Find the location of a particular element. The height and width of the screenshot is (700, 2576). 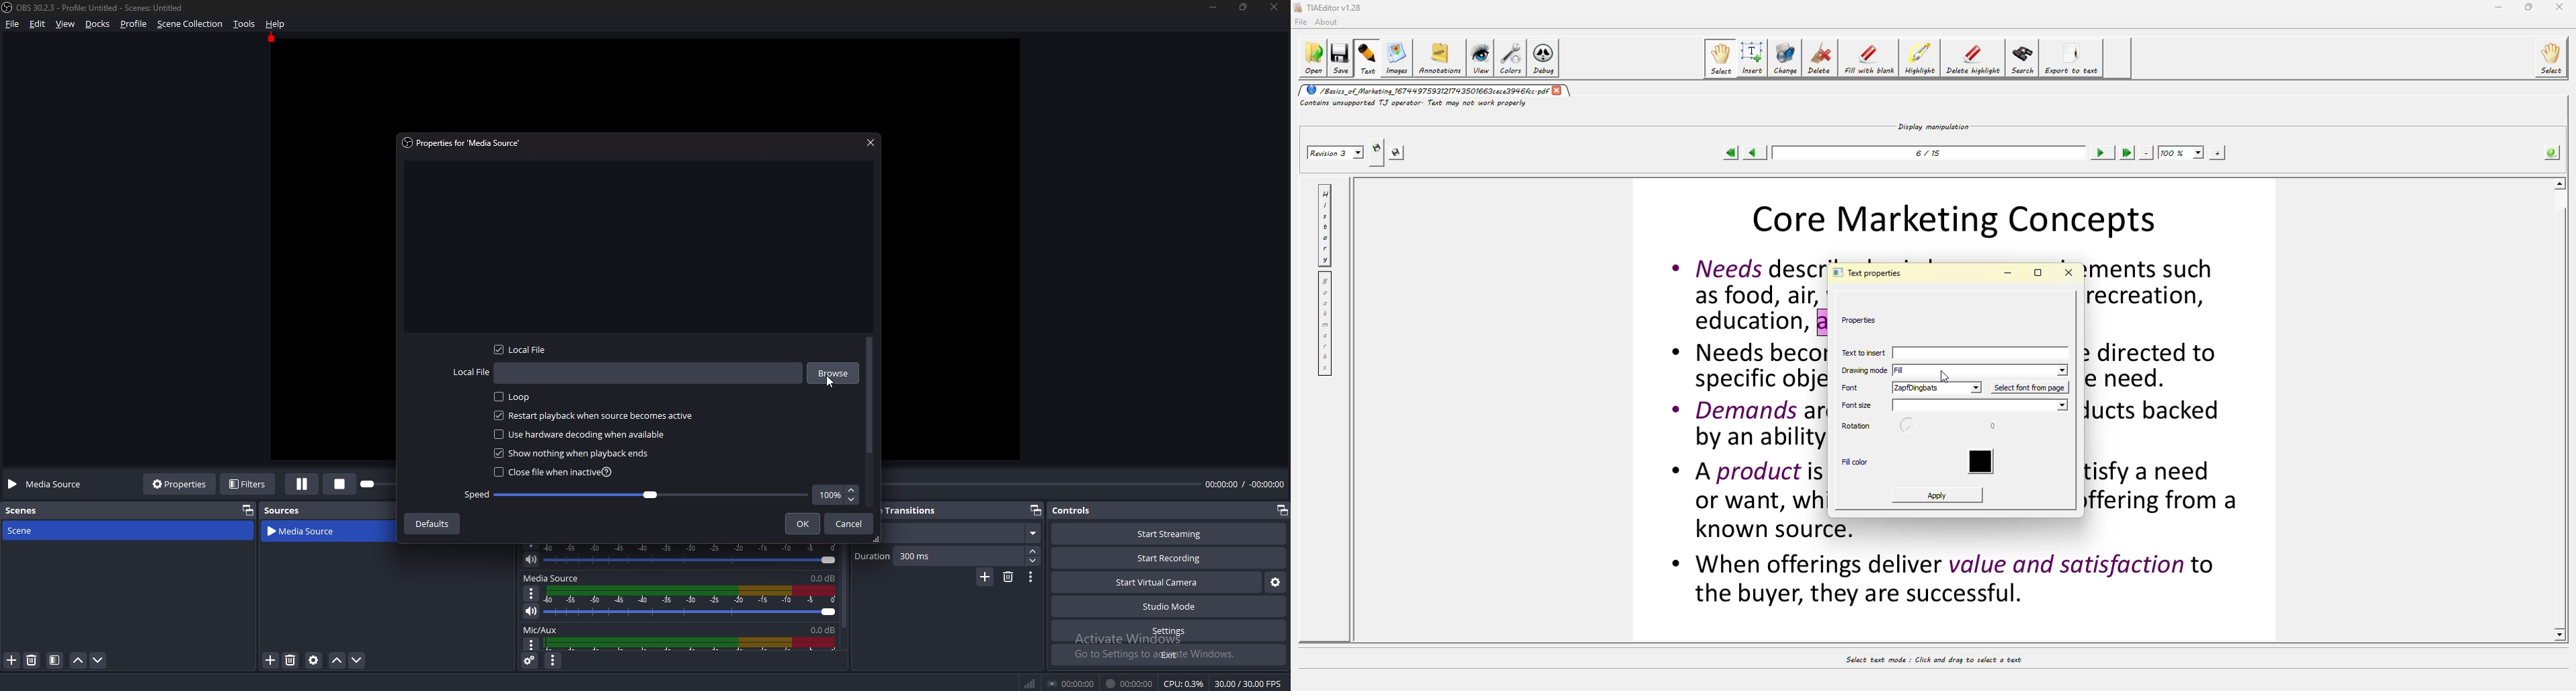

0.0db is located at coordinates (819, 628).